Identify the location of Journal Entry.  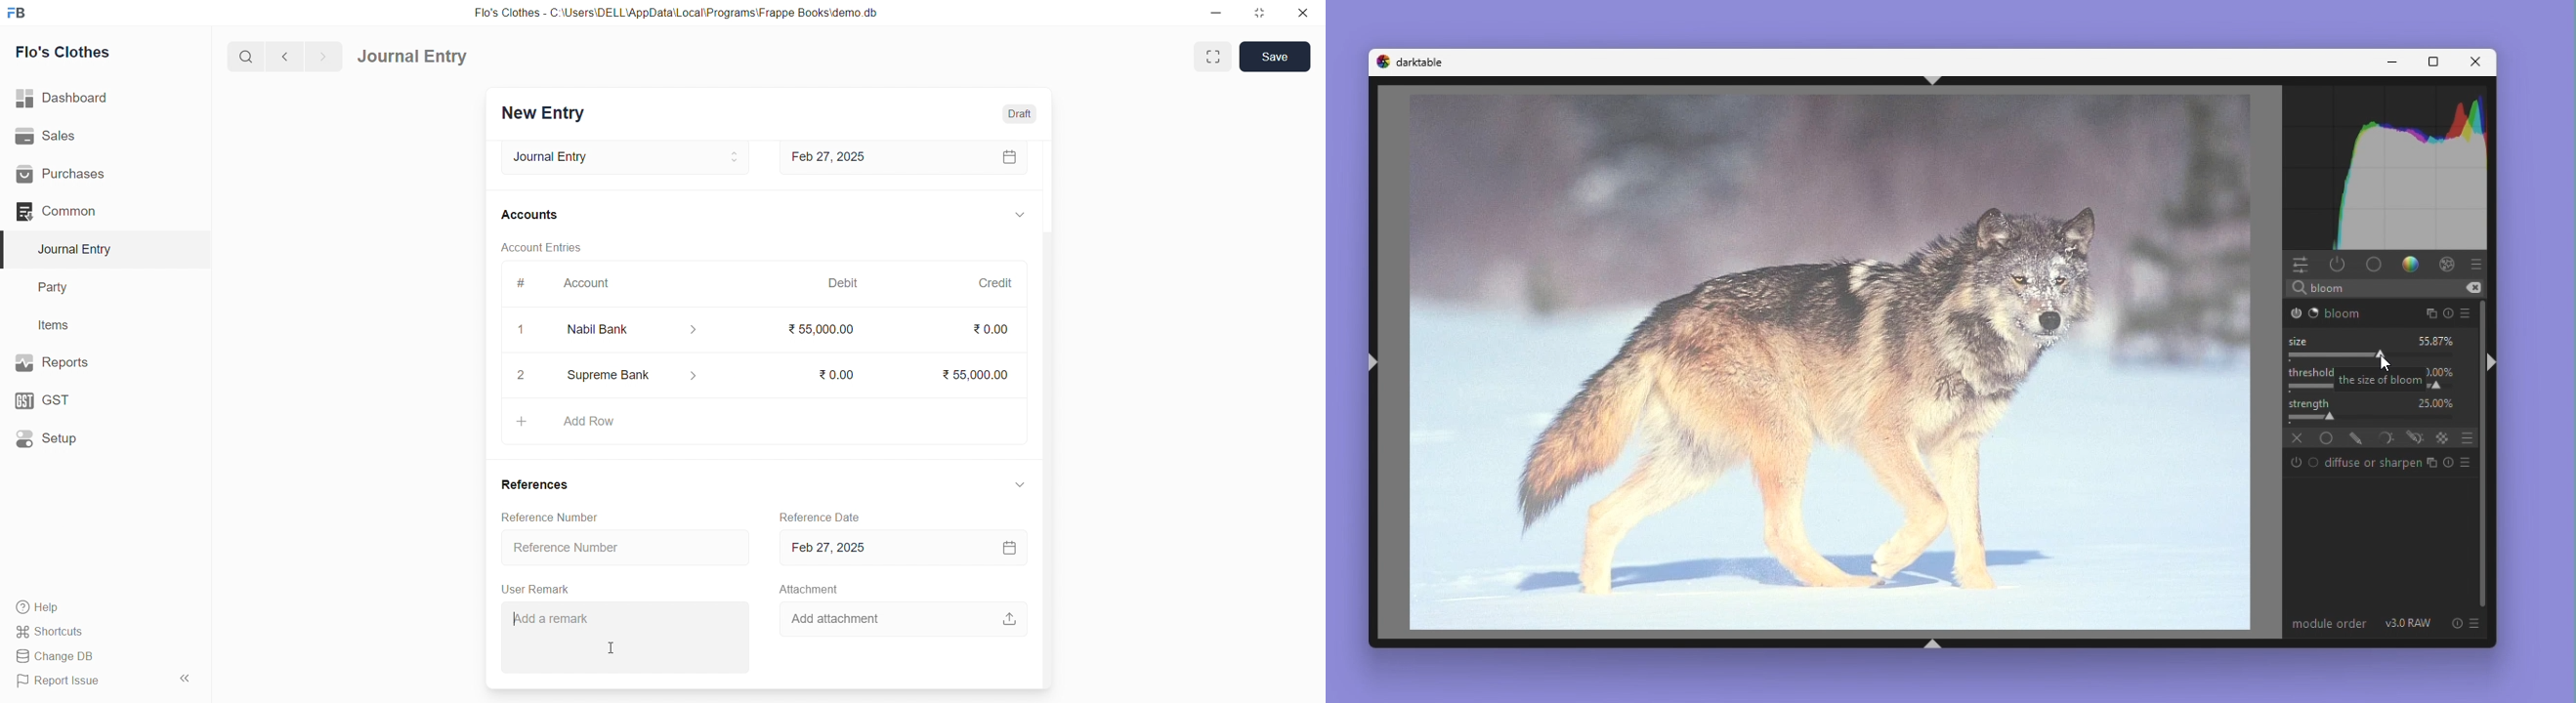
(413, 56).